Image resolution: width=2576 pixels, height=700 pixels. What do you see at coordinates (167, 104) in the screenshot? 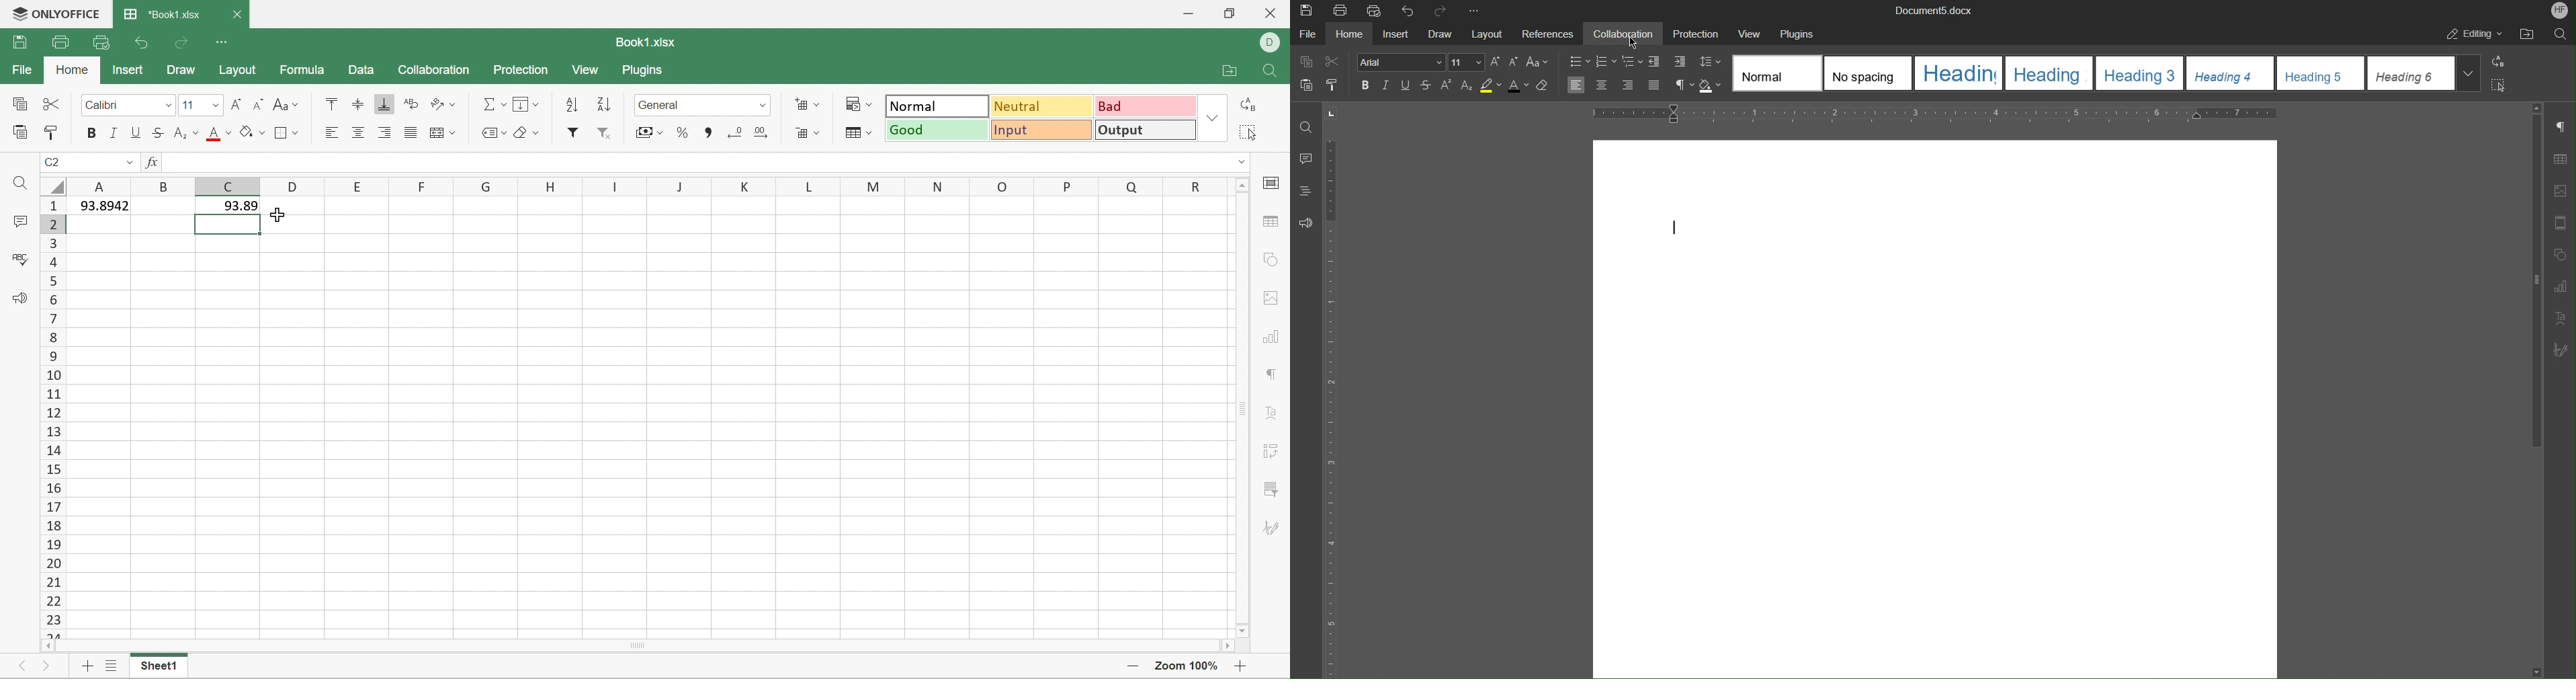
I see `Drop Down` at bounding box center [167, 104].